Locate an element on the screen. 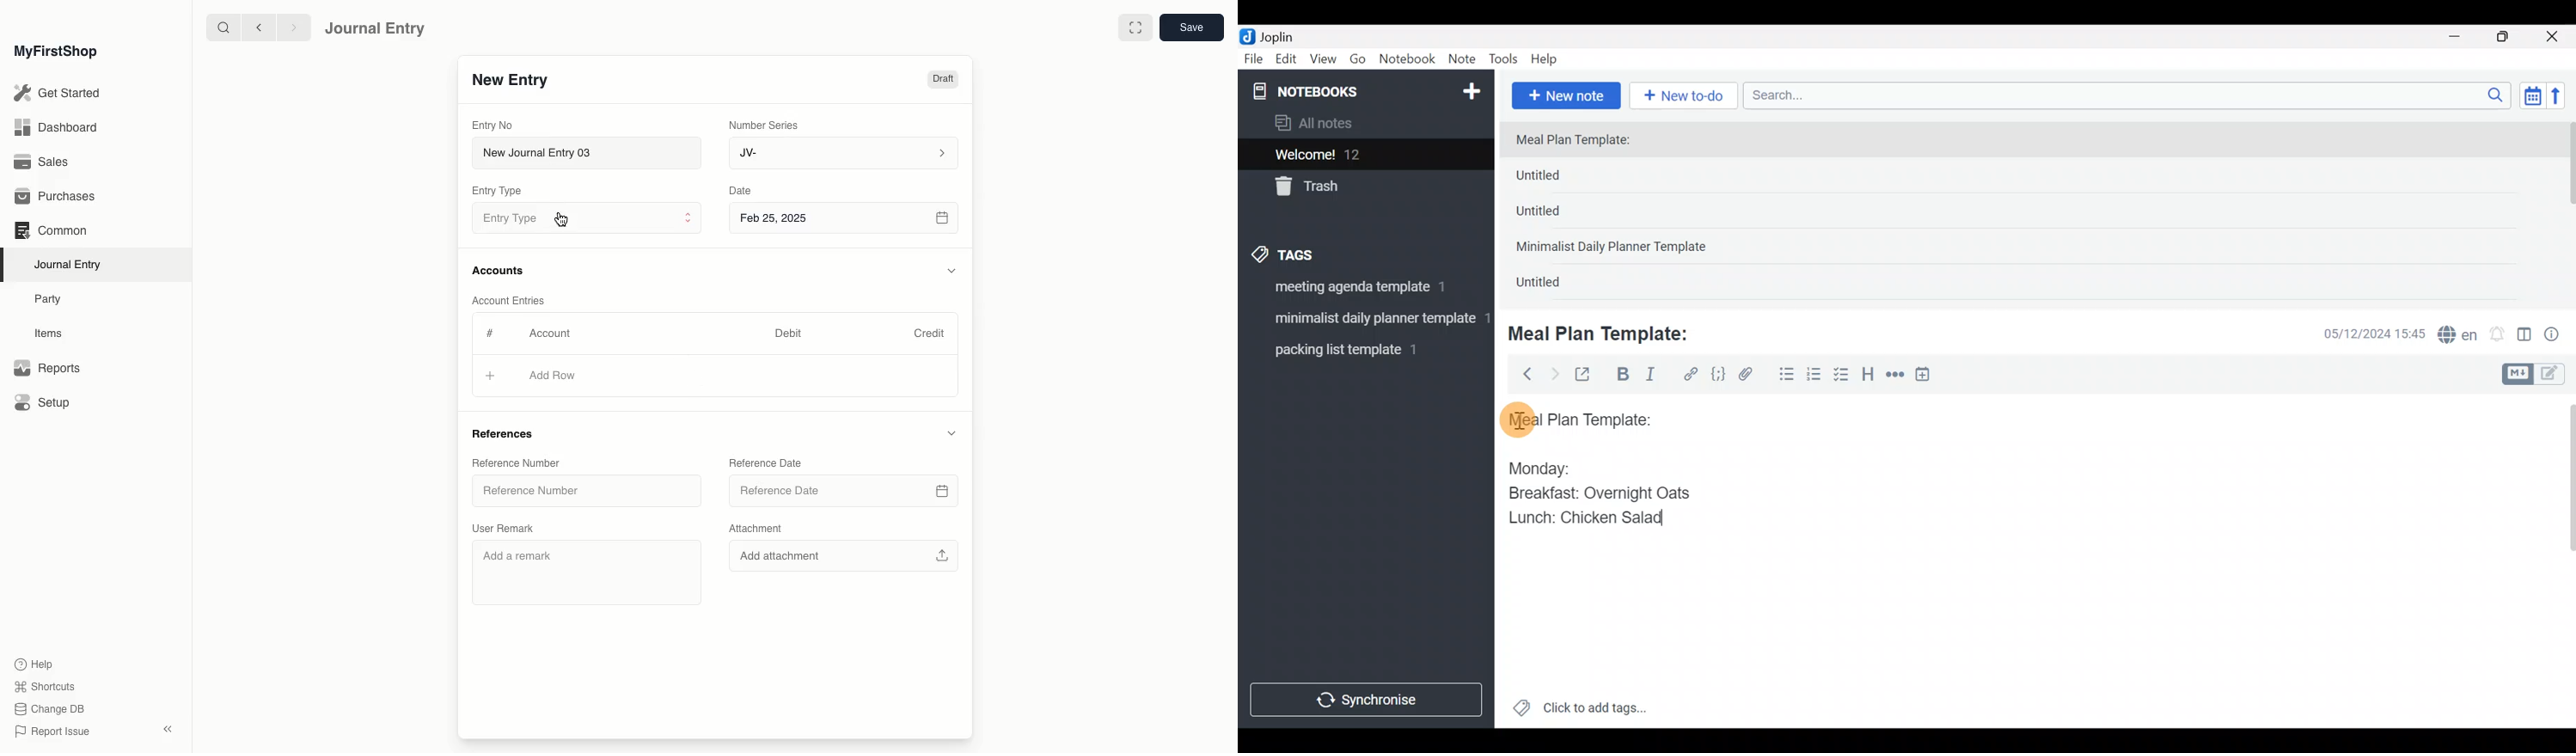  Common is located at coordinates (50, 230).